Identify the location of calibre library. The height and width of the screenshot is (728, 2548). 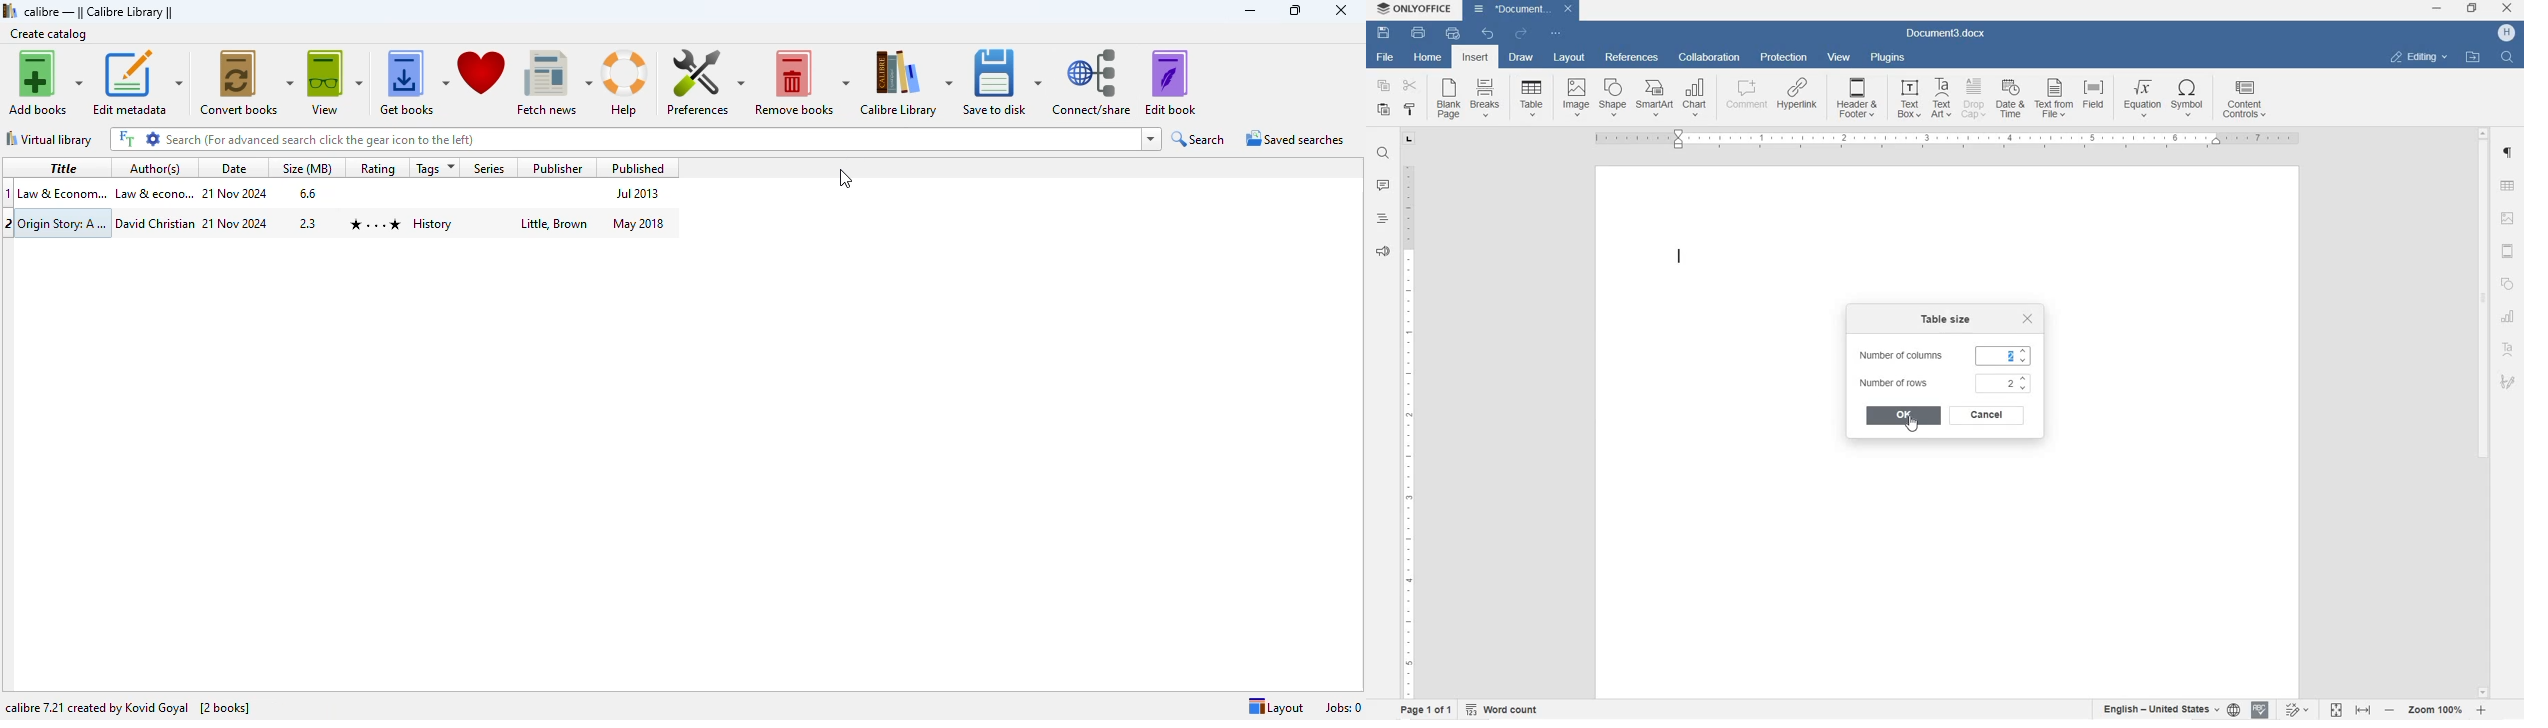
(905, 80).